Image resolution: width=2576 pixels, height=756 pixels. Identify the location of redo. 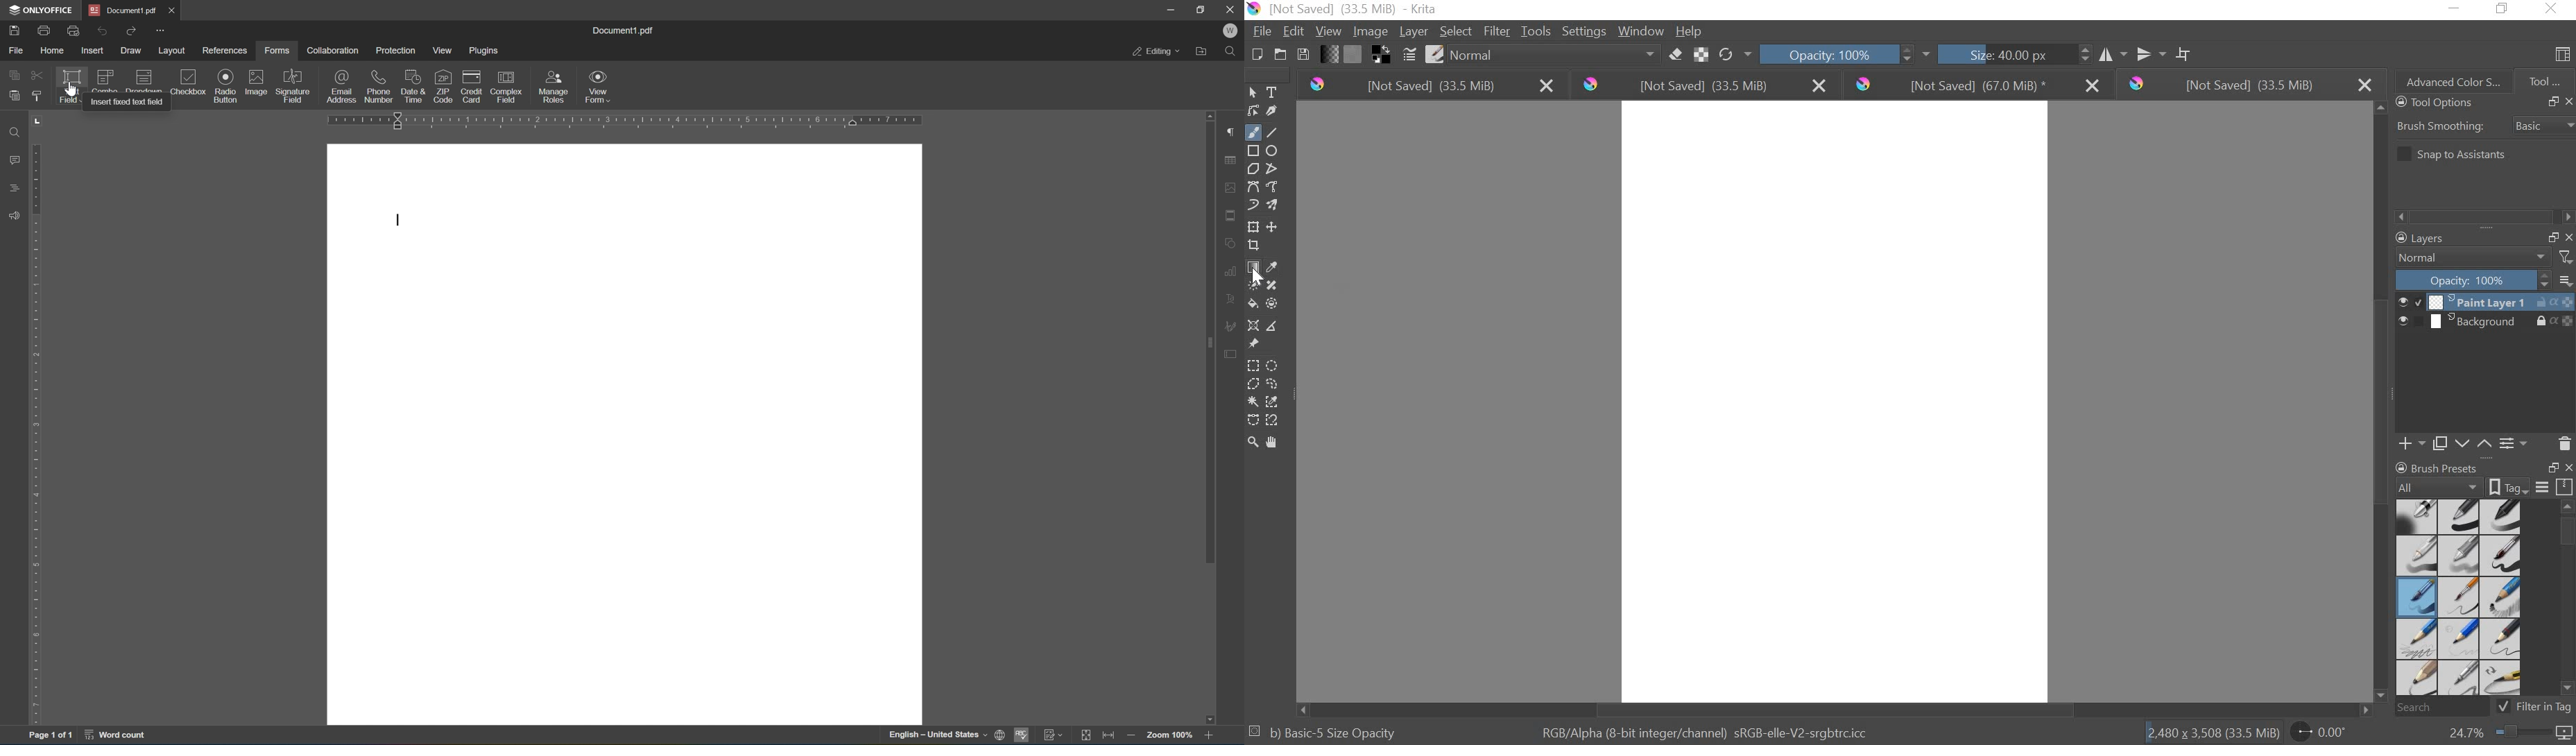
(130, 32).